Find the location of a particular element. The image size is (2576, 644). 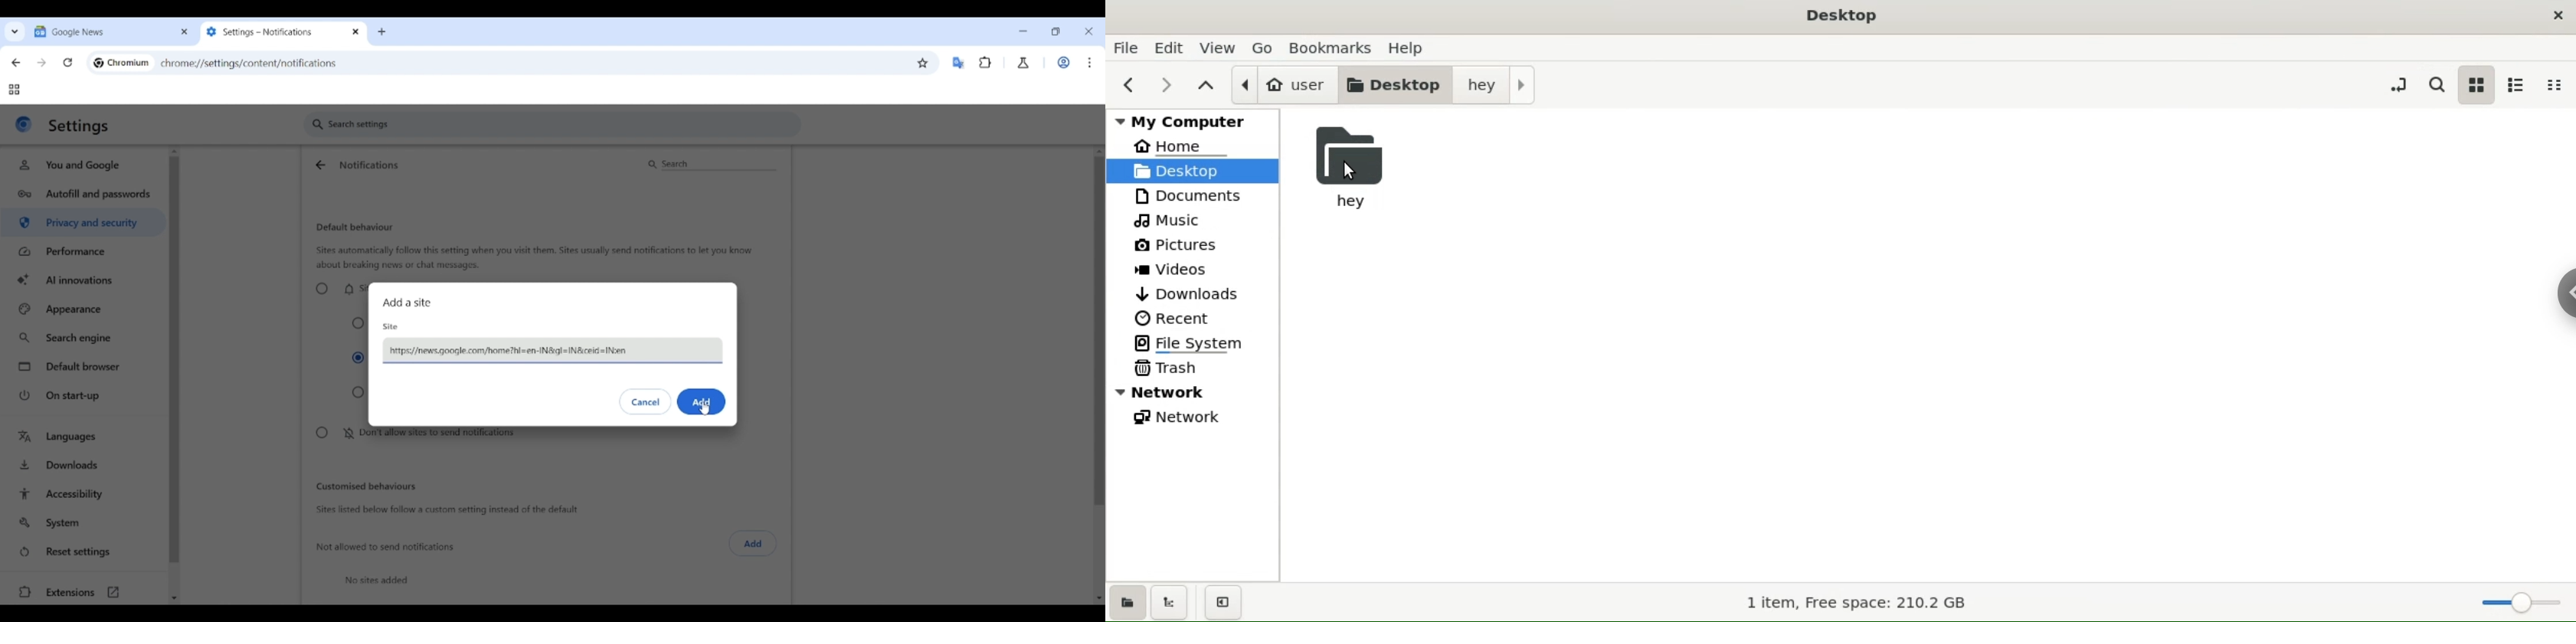

previous is located at coordinates (1131, 85).